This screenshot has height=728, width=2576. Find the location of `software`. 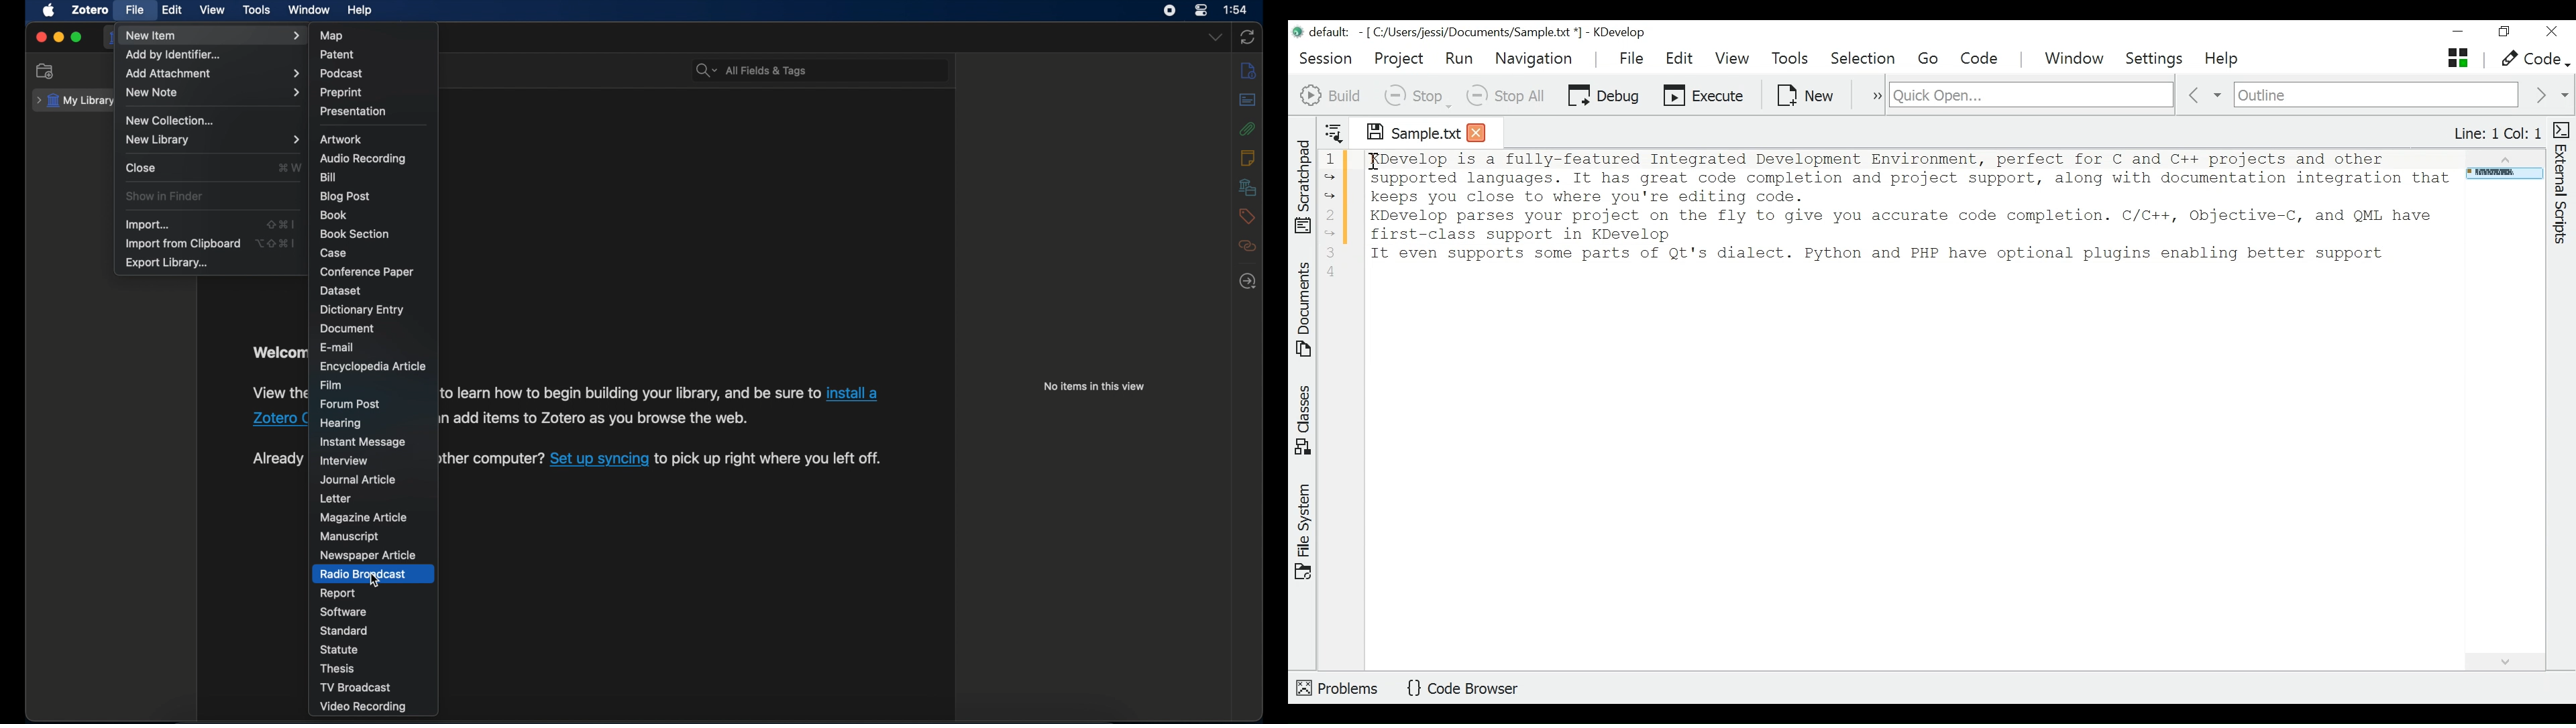

software is located at coordinates (343, 611).